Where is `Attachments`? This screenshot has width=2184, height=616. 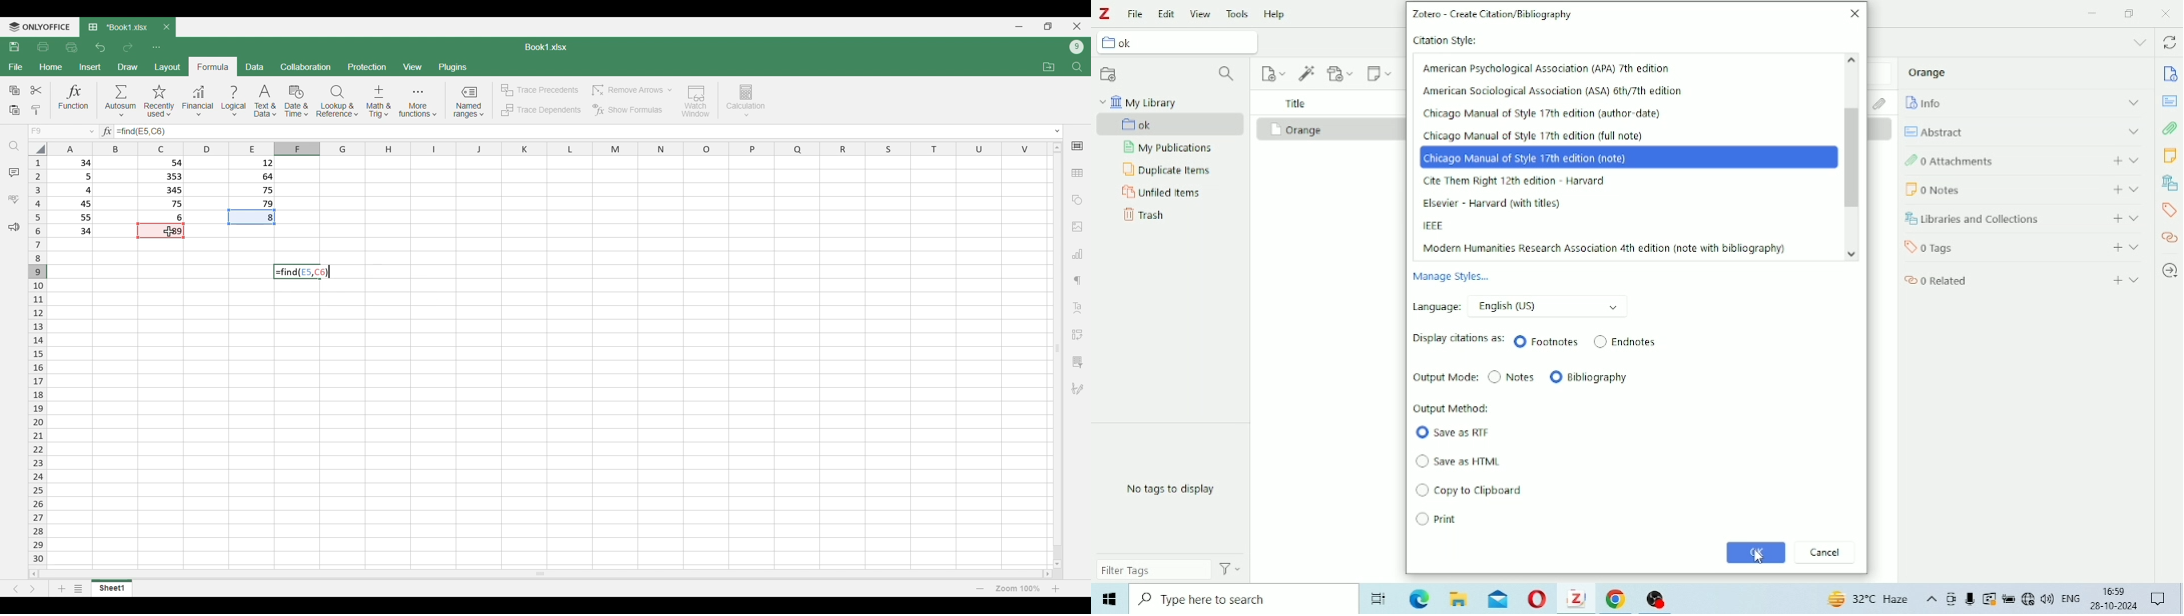 Attachments is located at coordinates (2020, 159).